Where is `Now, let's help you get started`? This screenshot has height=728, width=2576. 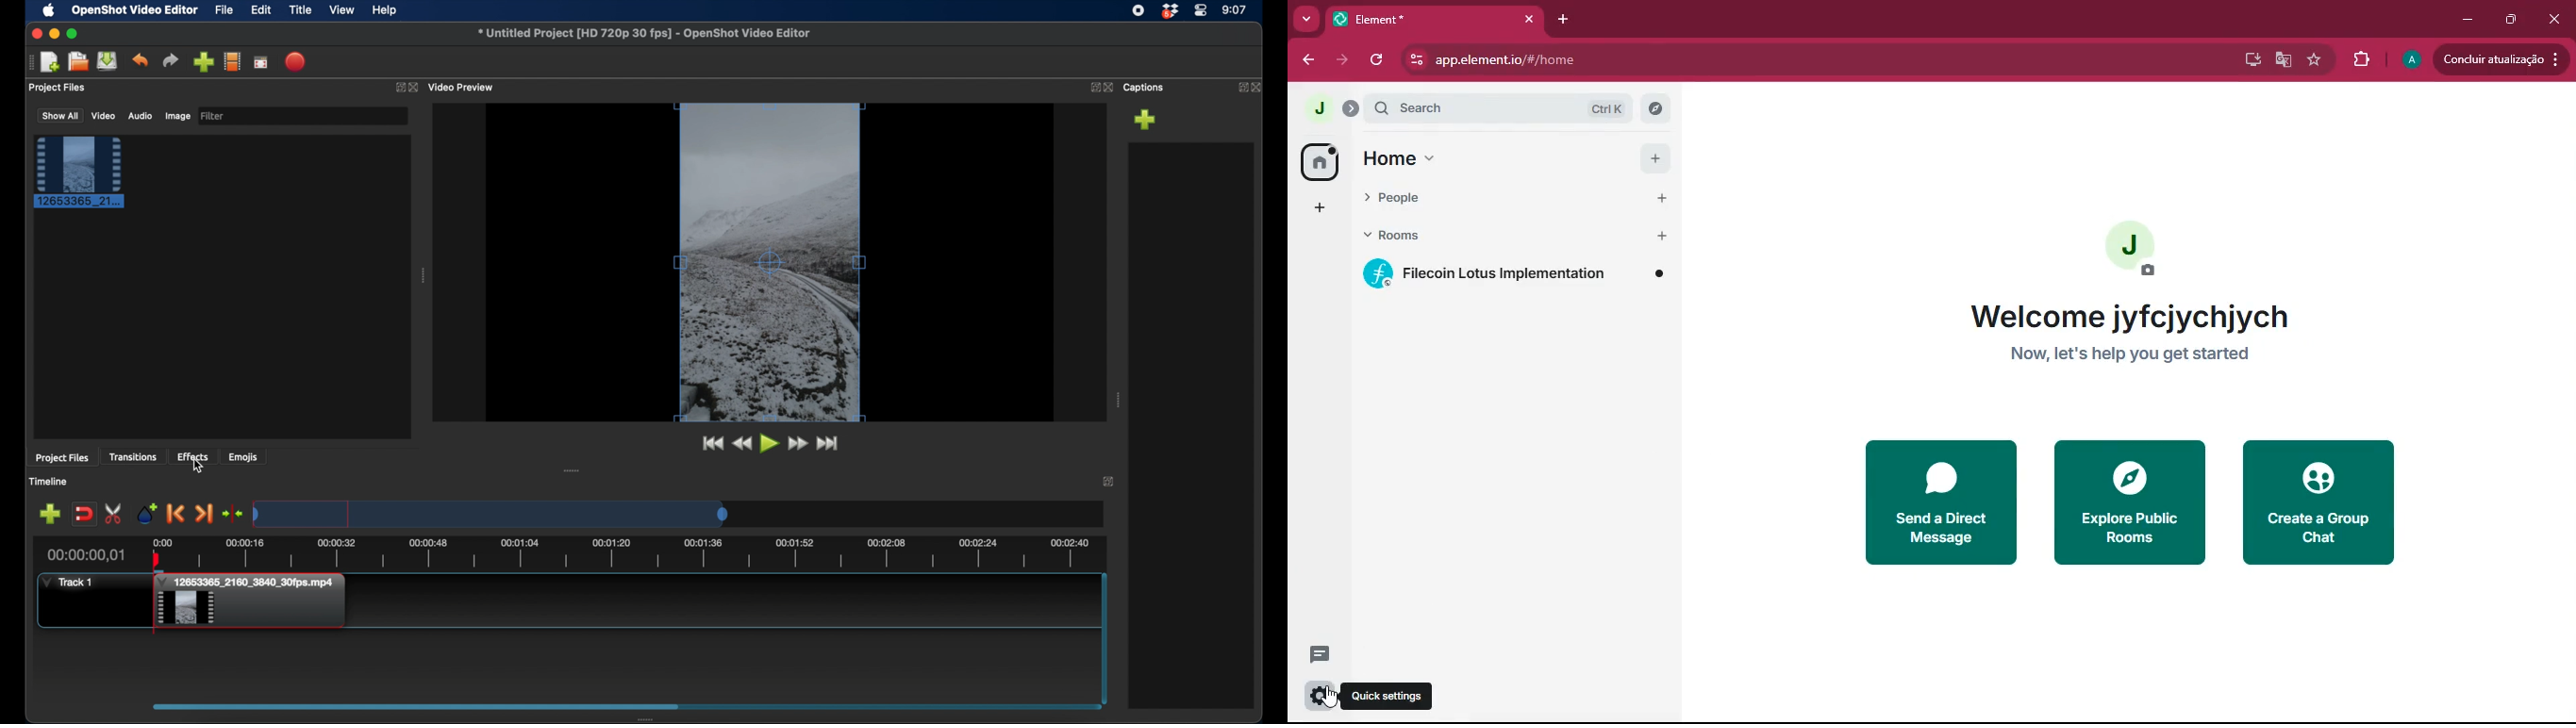 Now, let's help you get started is located at coordinates (2129, 356).